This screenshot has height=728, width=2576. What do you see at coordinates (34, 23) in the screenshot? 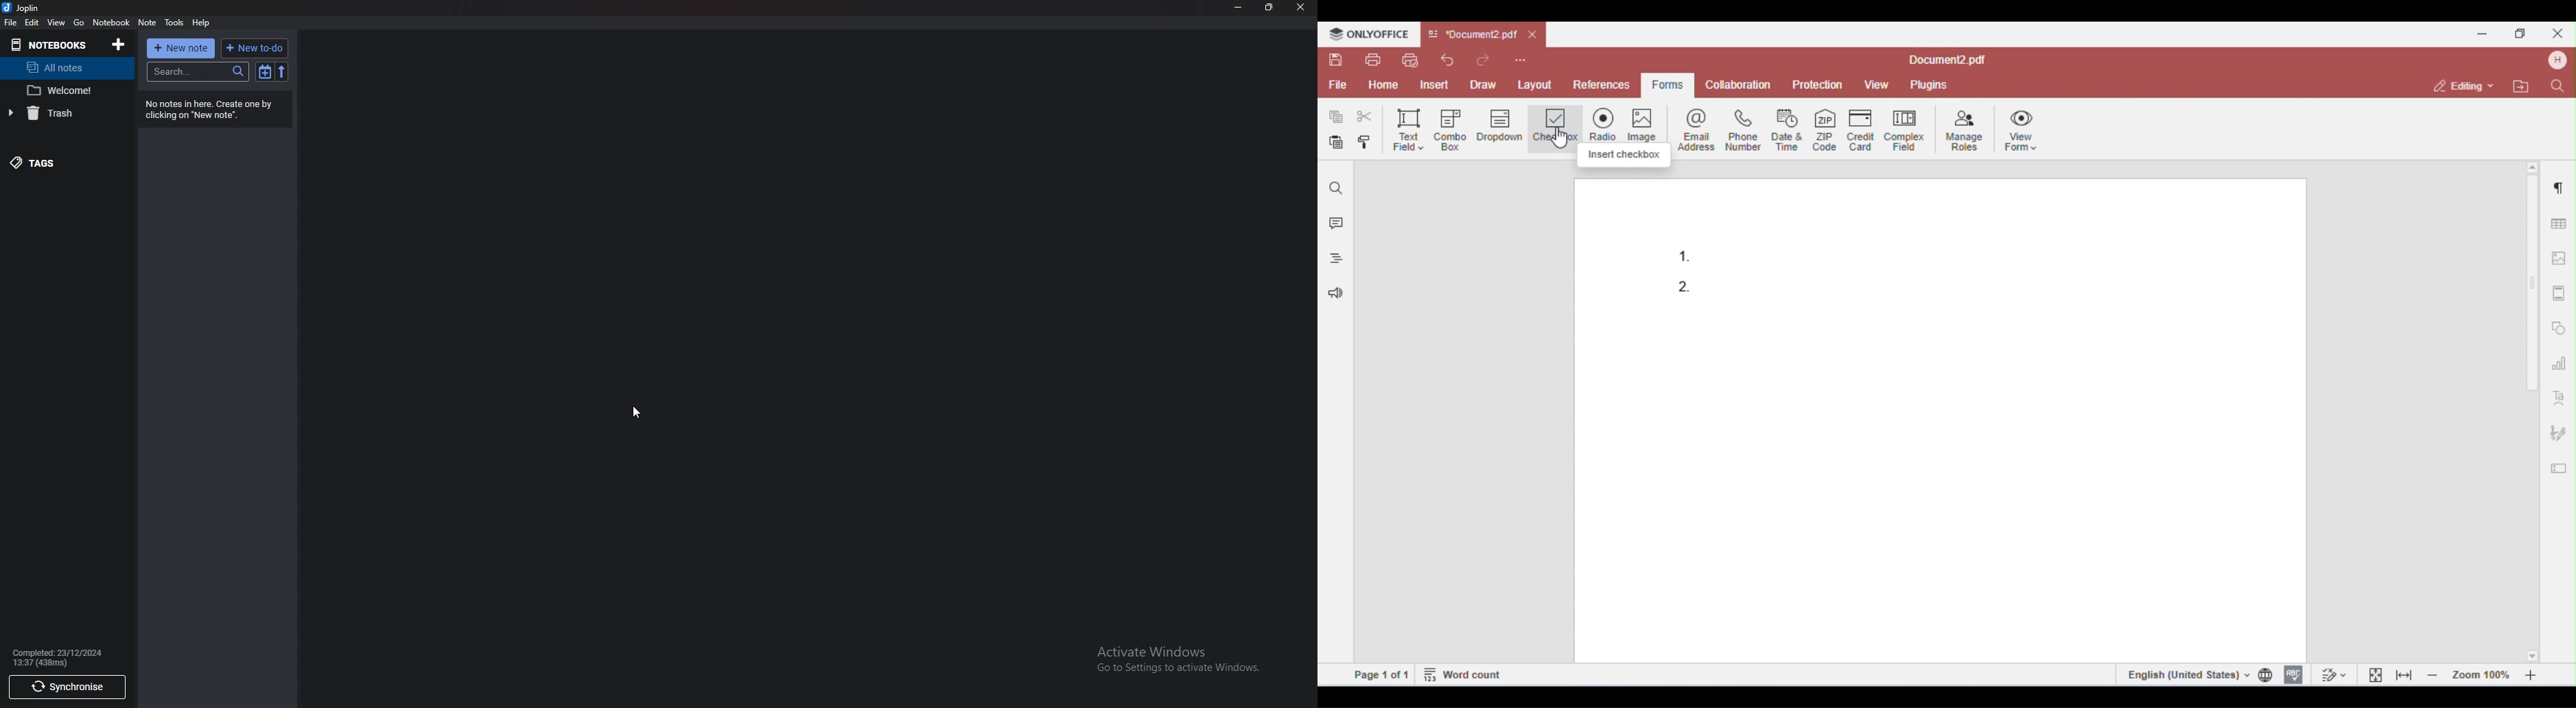
I see `Edit` at bounding box center [34, 23].